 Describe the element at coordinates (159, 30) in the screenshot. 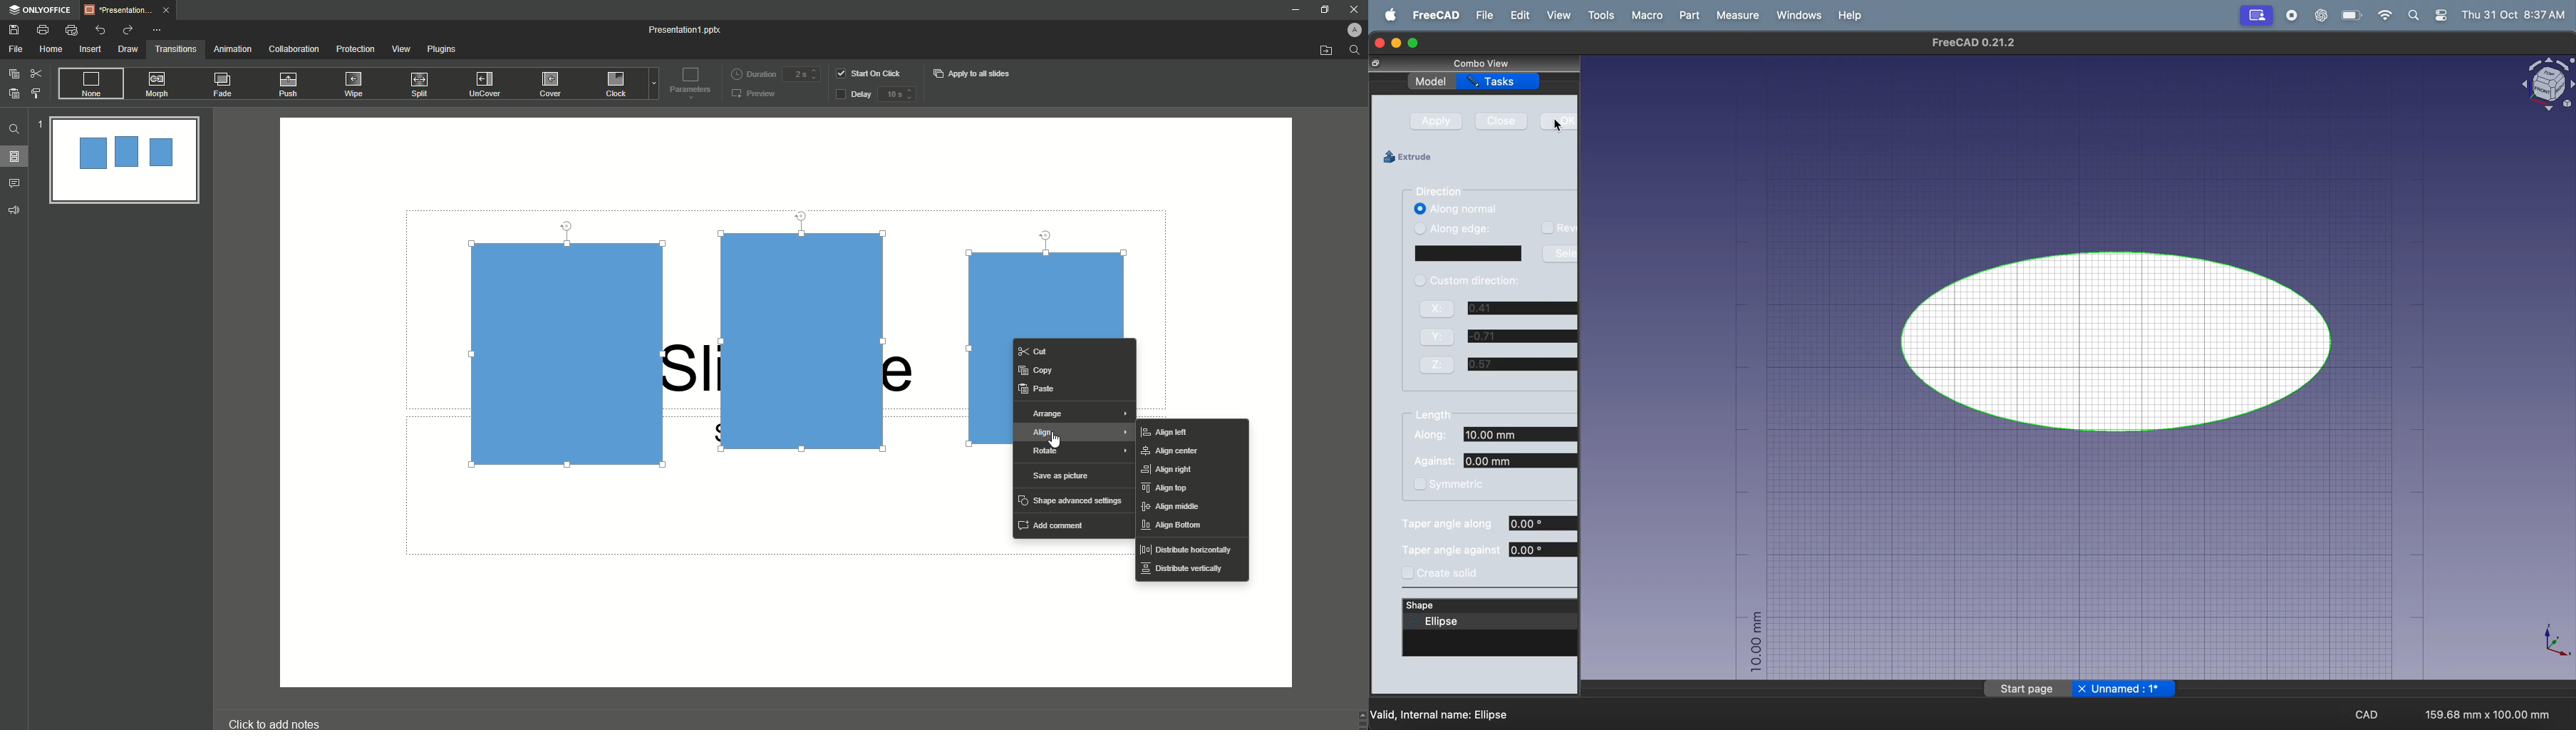

I see `More Options` at that location.